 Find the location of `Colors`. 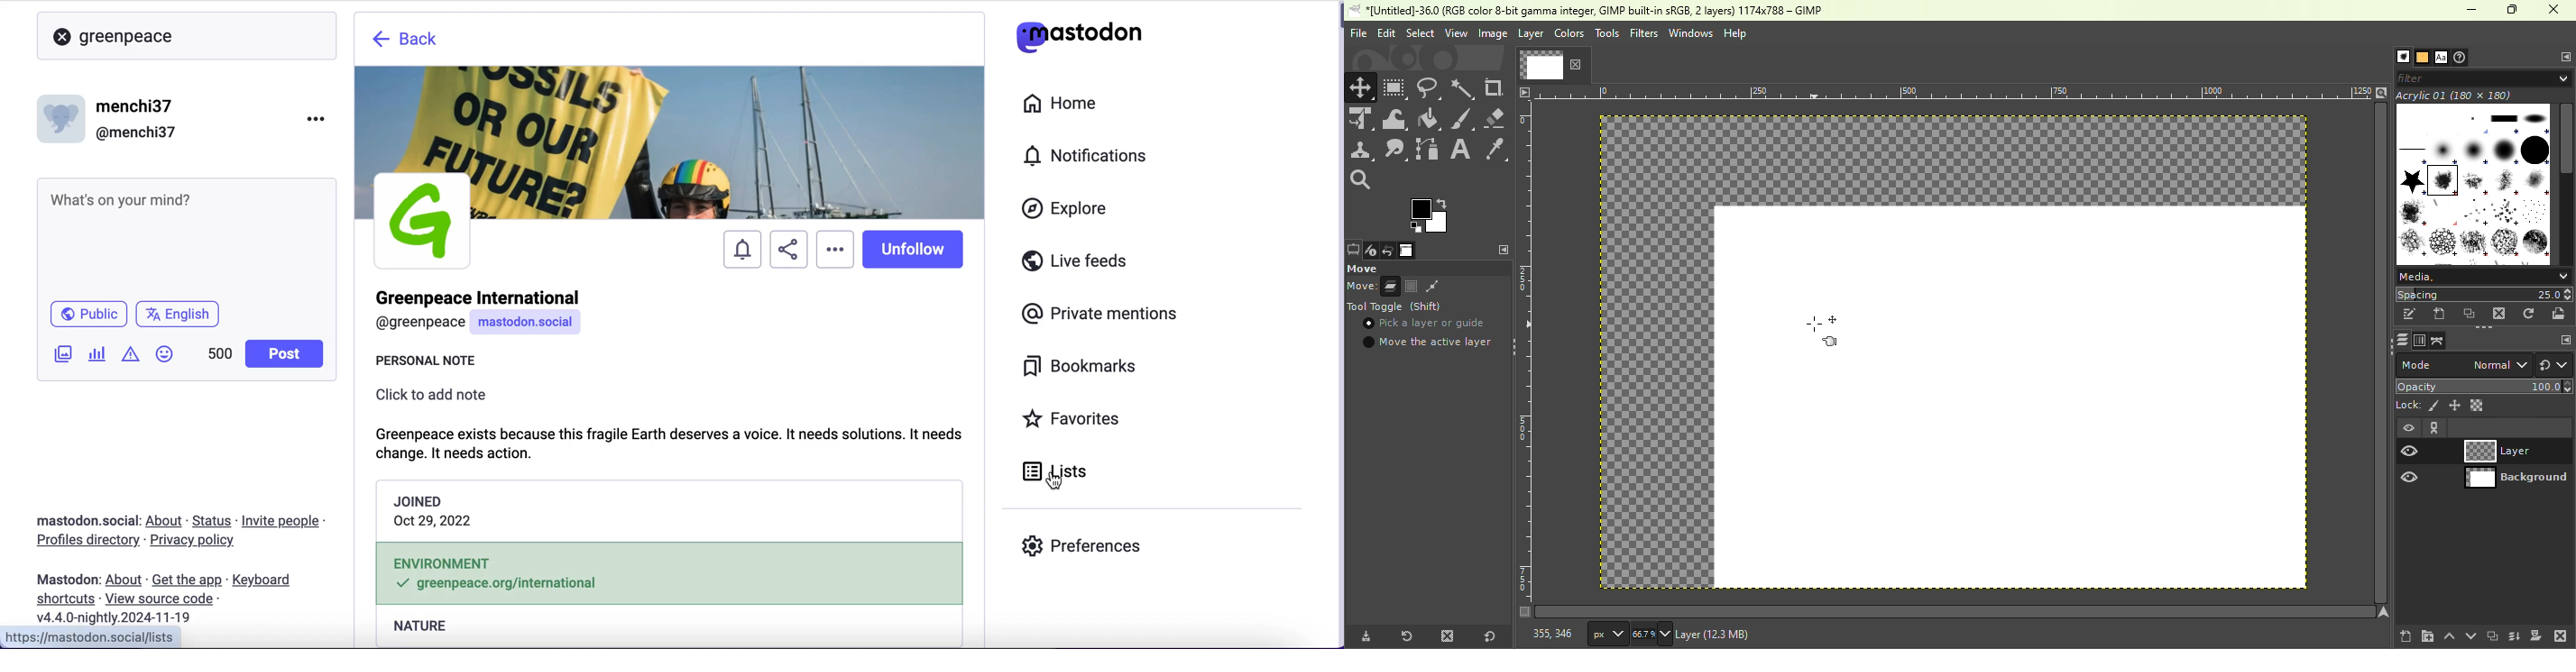

Colors is located at coordinates (1569, 32).